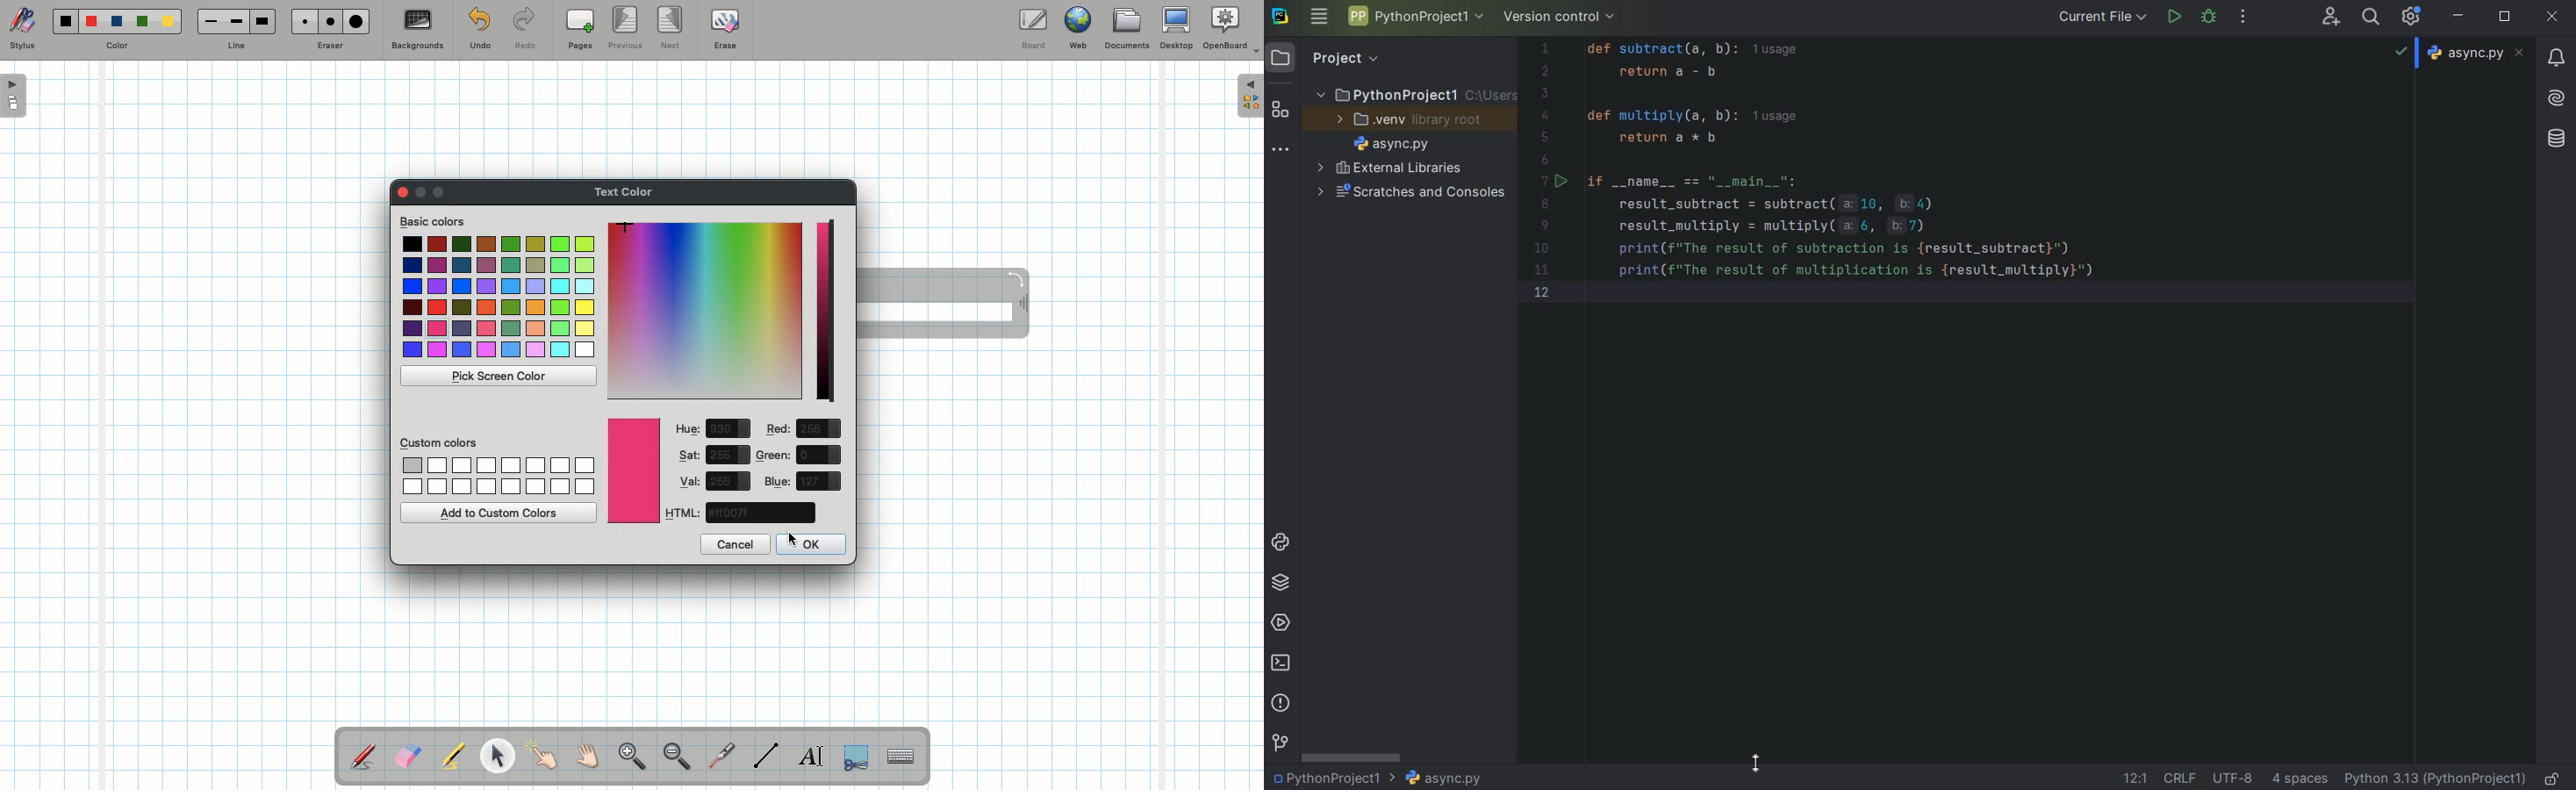  What do you see at coordinates (2553, 18) in the screenshot?
I see `close` at bounding box center [2553, 18].